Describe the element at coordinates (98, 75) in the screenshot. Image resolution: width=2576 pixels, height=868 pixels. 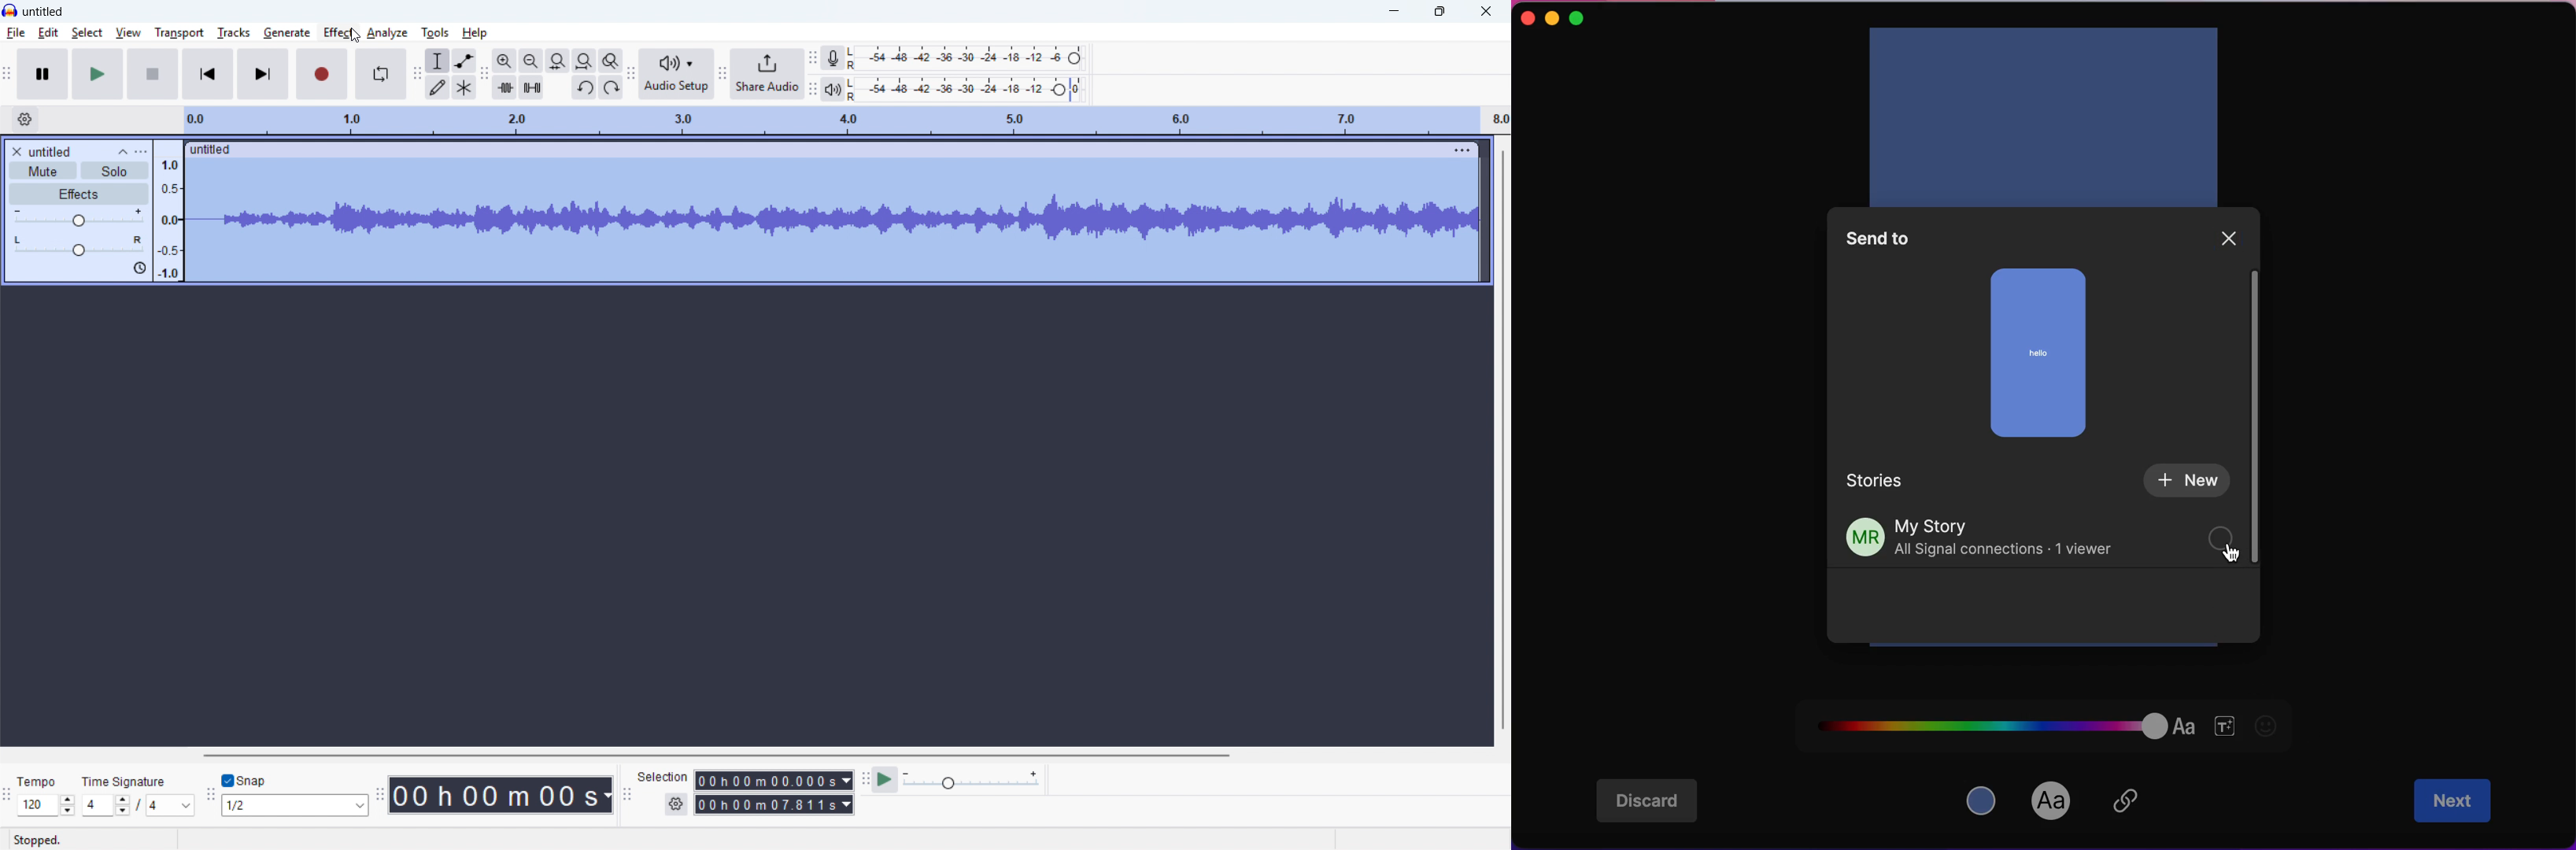
I see `play` at that location.